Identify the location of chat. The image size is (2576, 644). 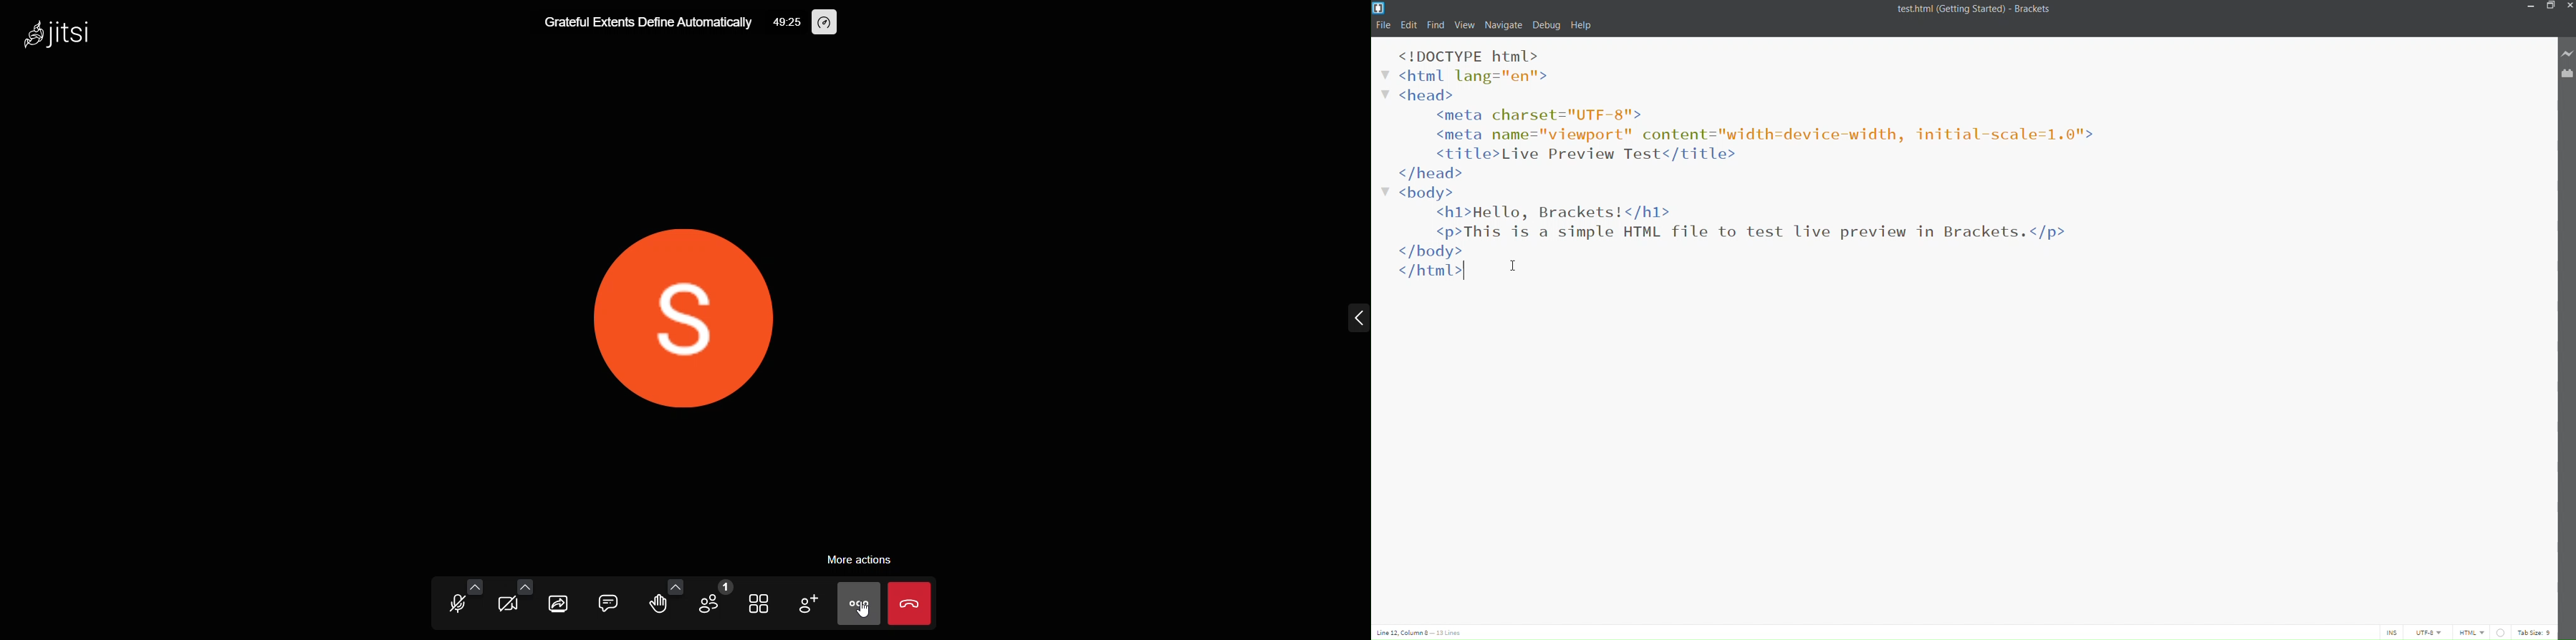
(610, 601).